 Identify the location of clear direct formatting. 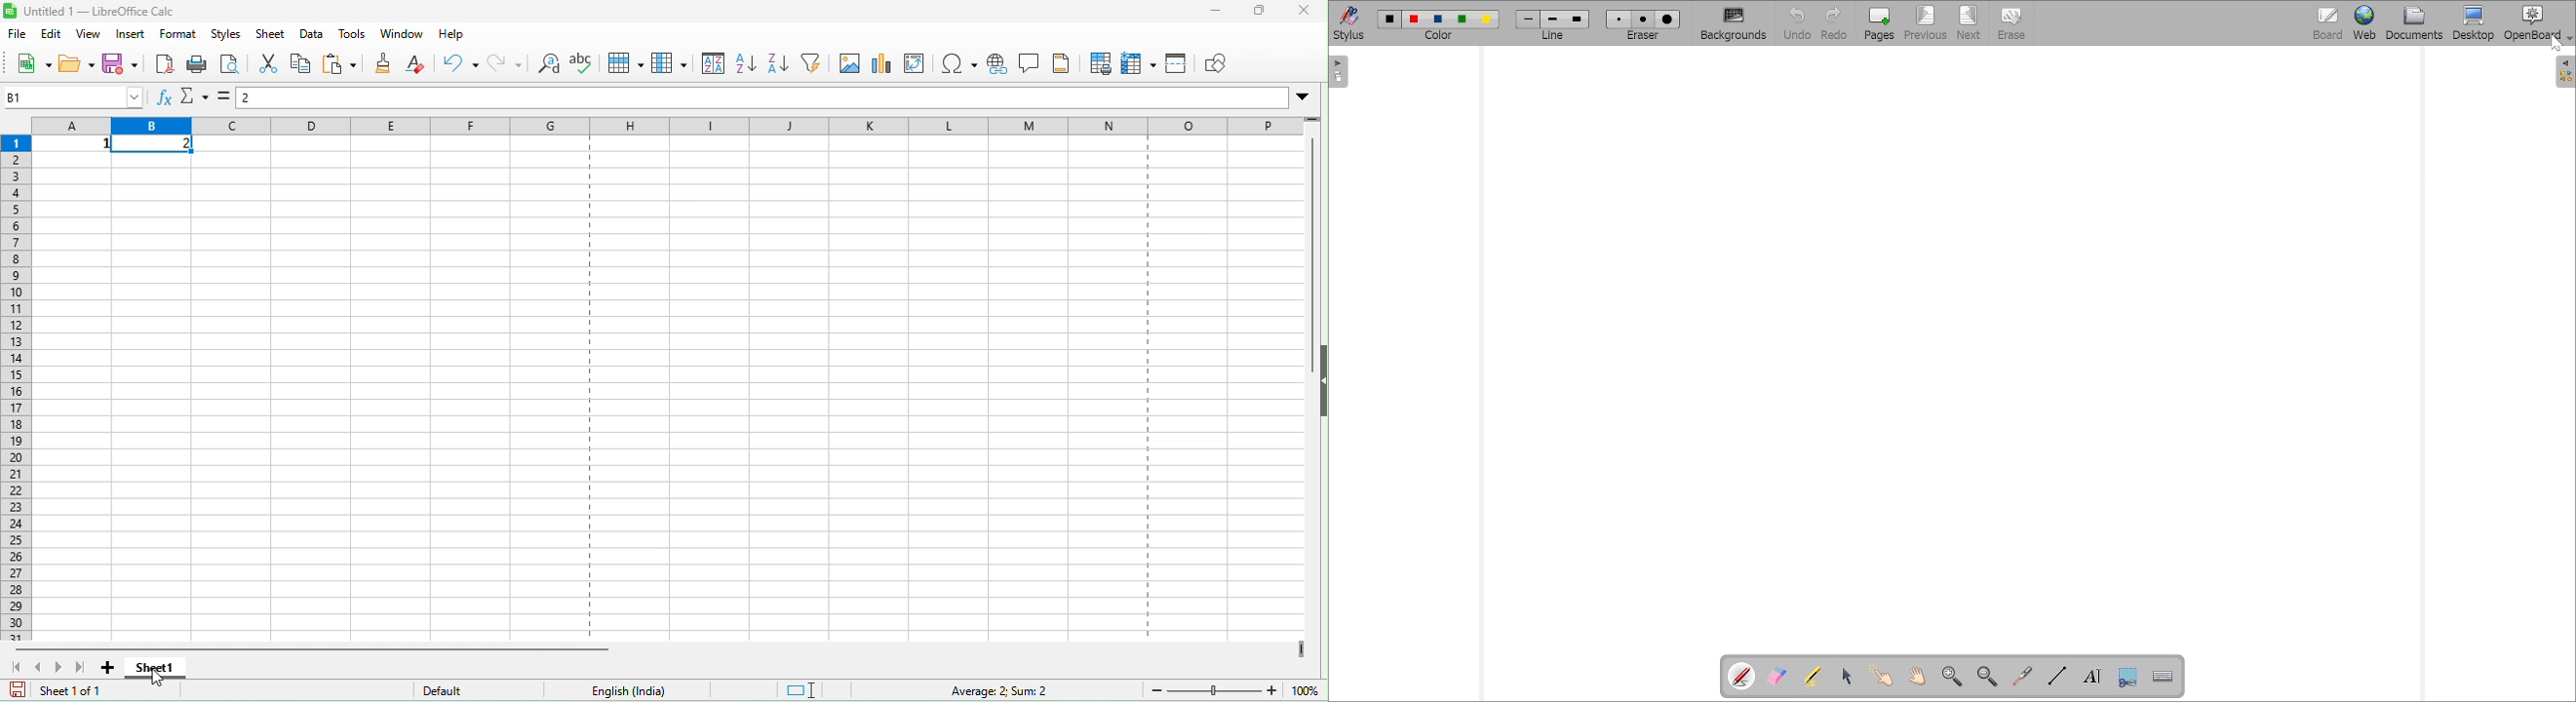
(420, 63).